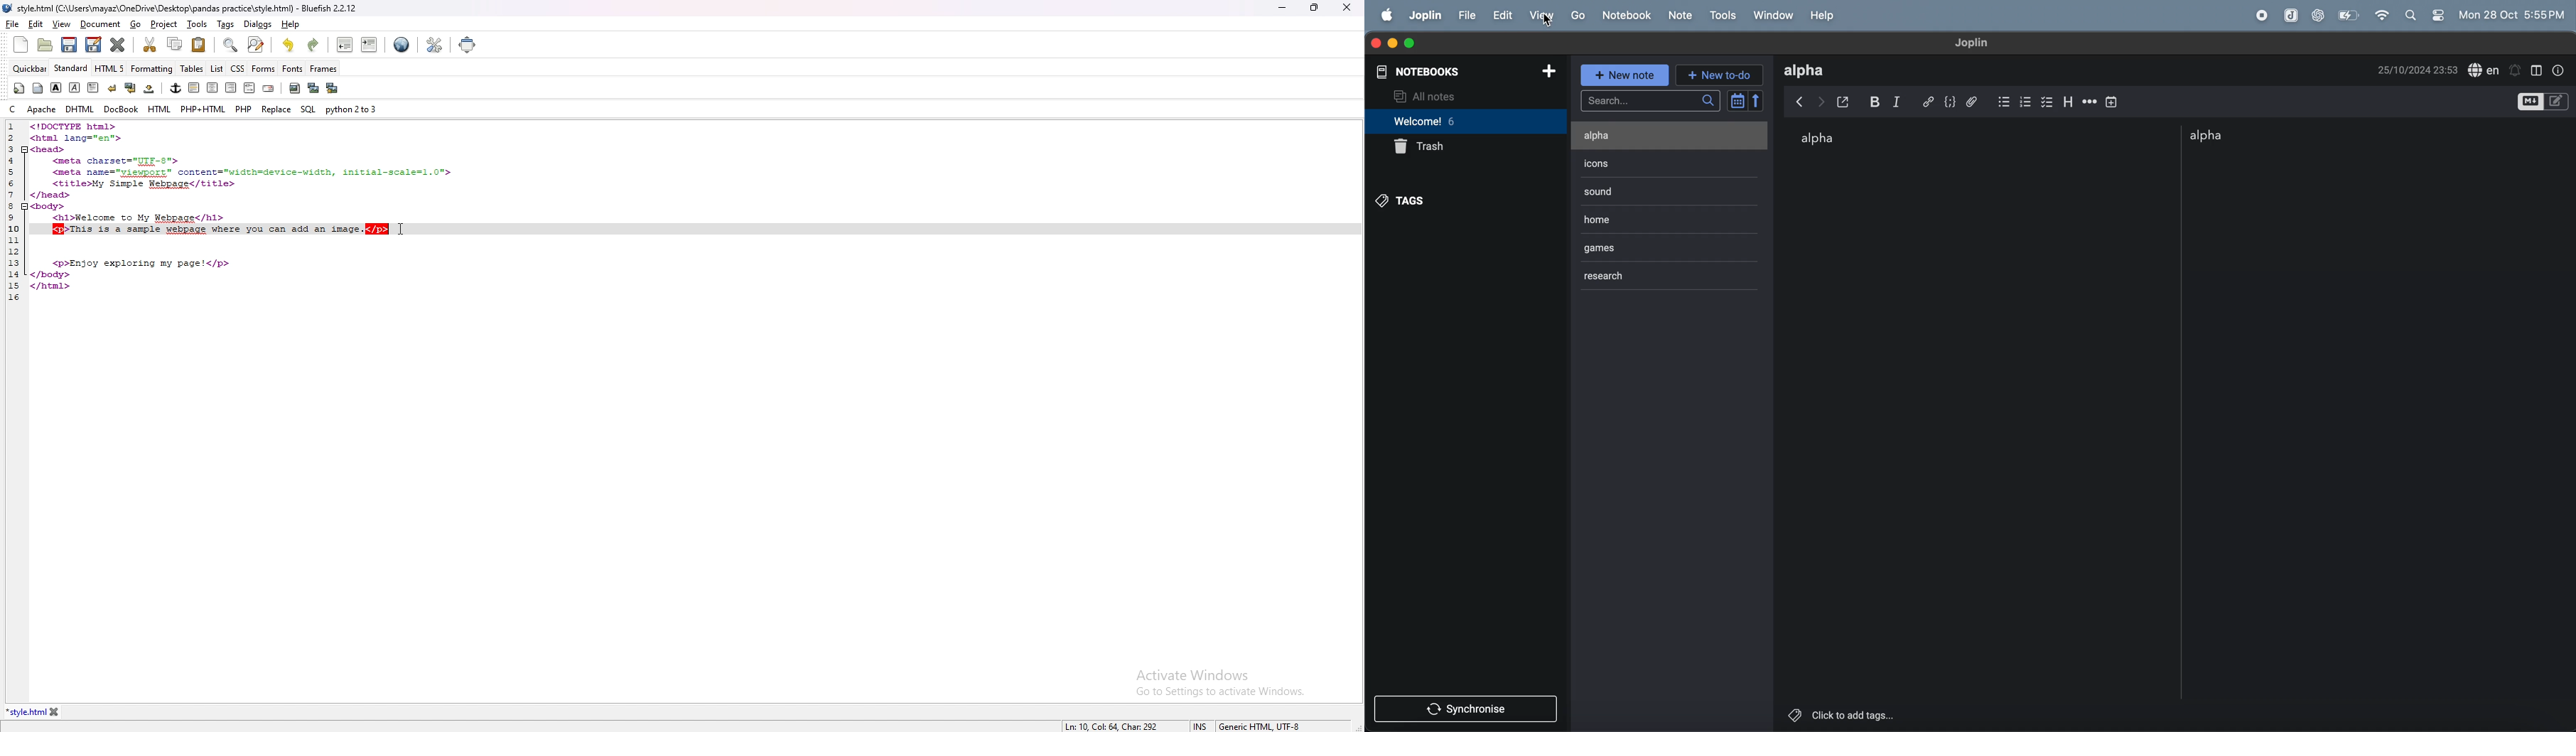 The width and height of the screenshot is (2576, 756). Describe the element at coordinates (93, 87) in the screenshot. I see `paragraph` at that location.